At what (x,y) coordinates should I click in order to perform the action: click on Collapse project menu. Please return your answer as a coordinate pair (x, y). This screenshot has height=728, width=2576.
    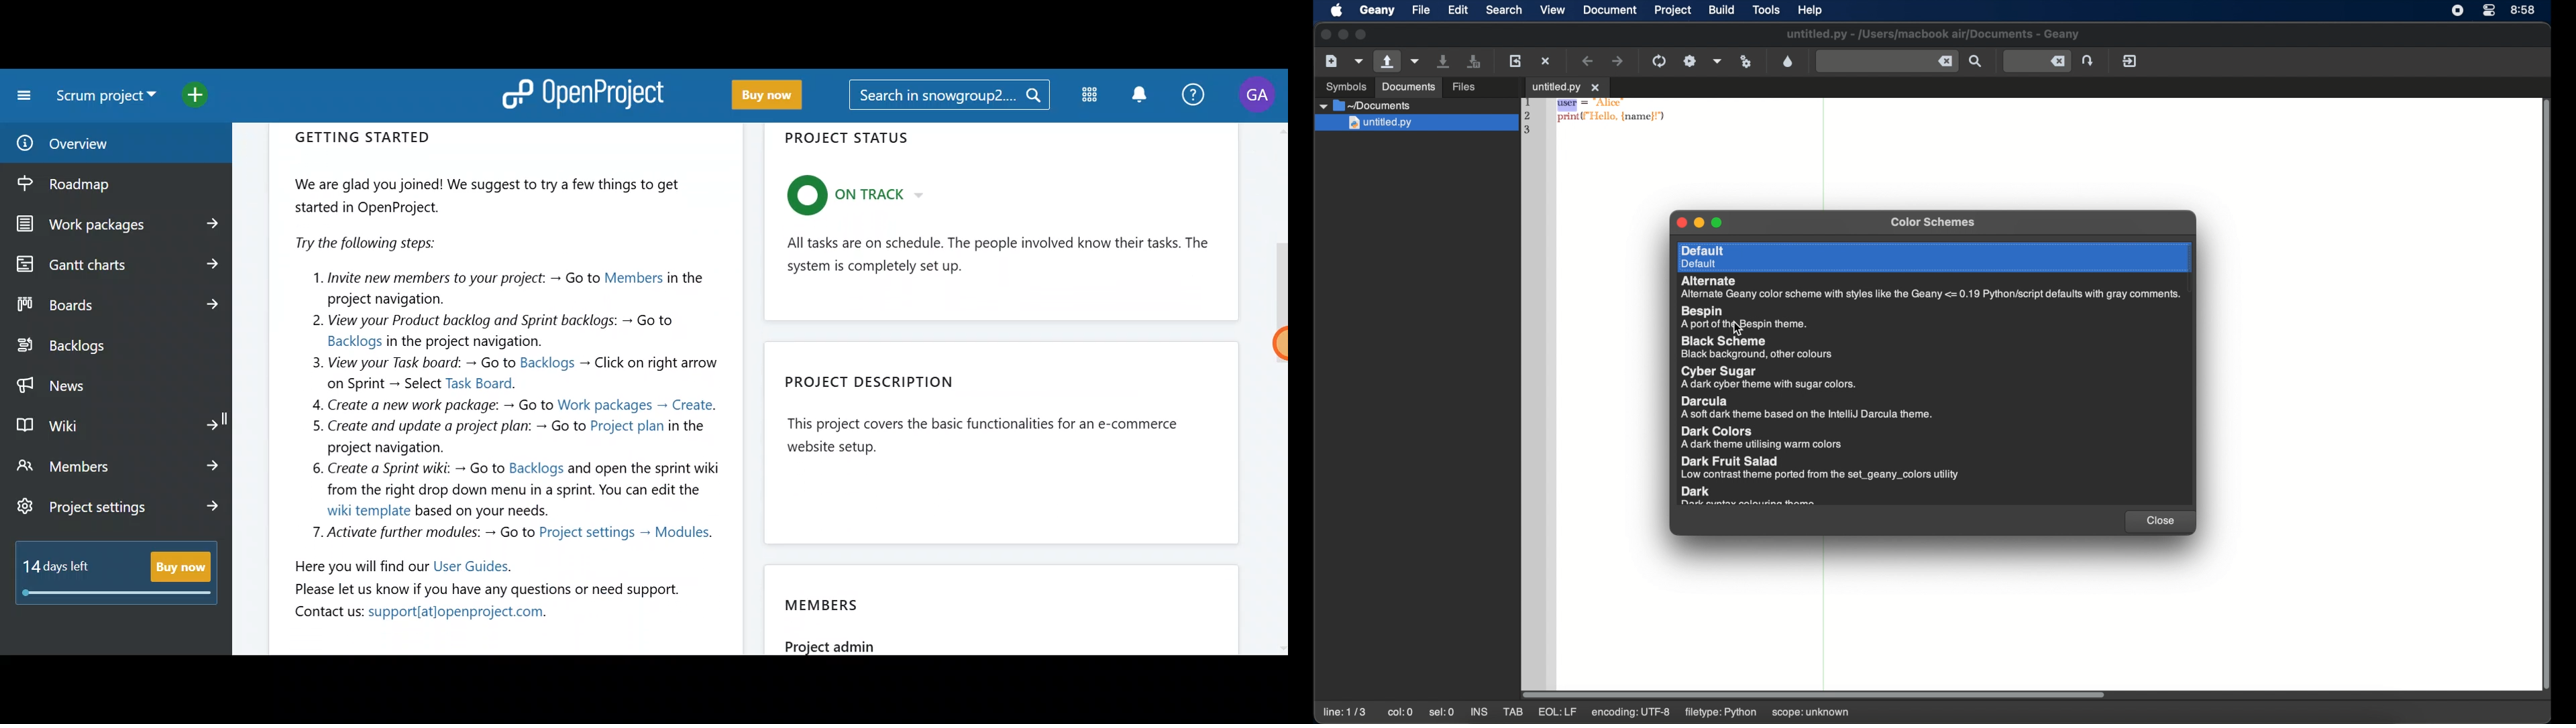
    Looking at the image, I should click on (21, 95).